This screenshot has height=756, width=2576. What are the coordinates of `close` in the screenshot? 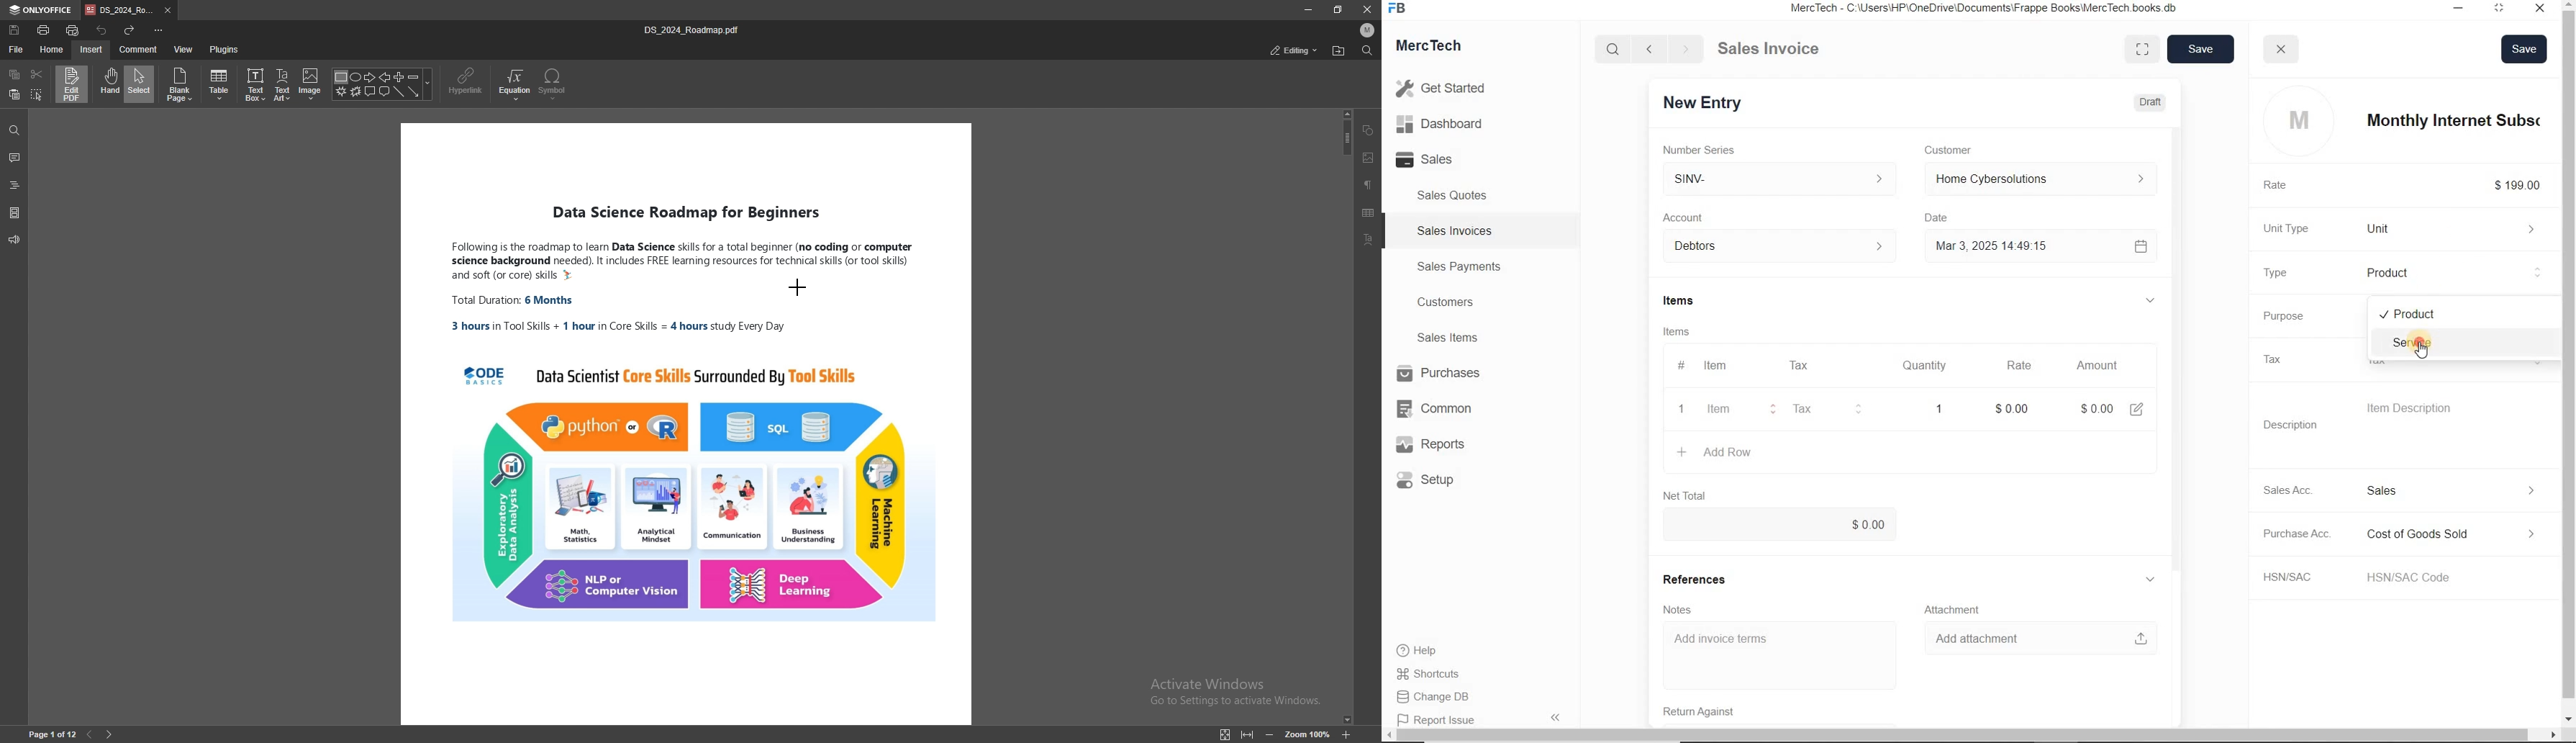 It's located at (2282, 50).